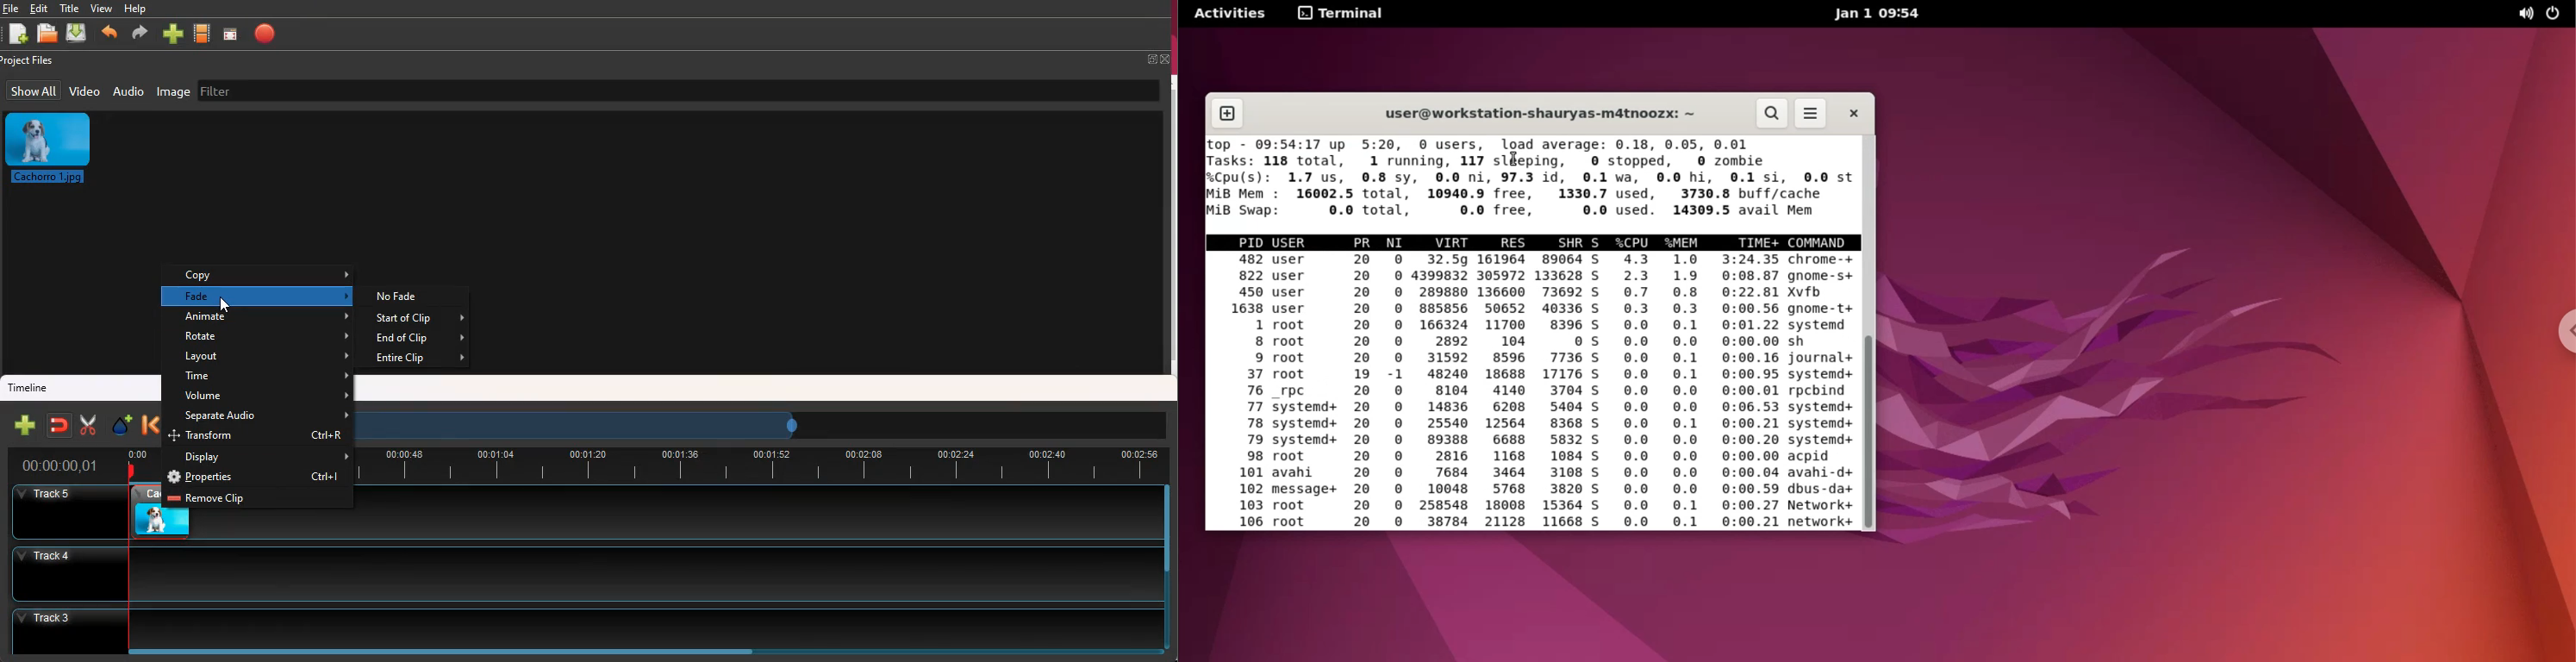  I want to click on time, so click(1747, 393).